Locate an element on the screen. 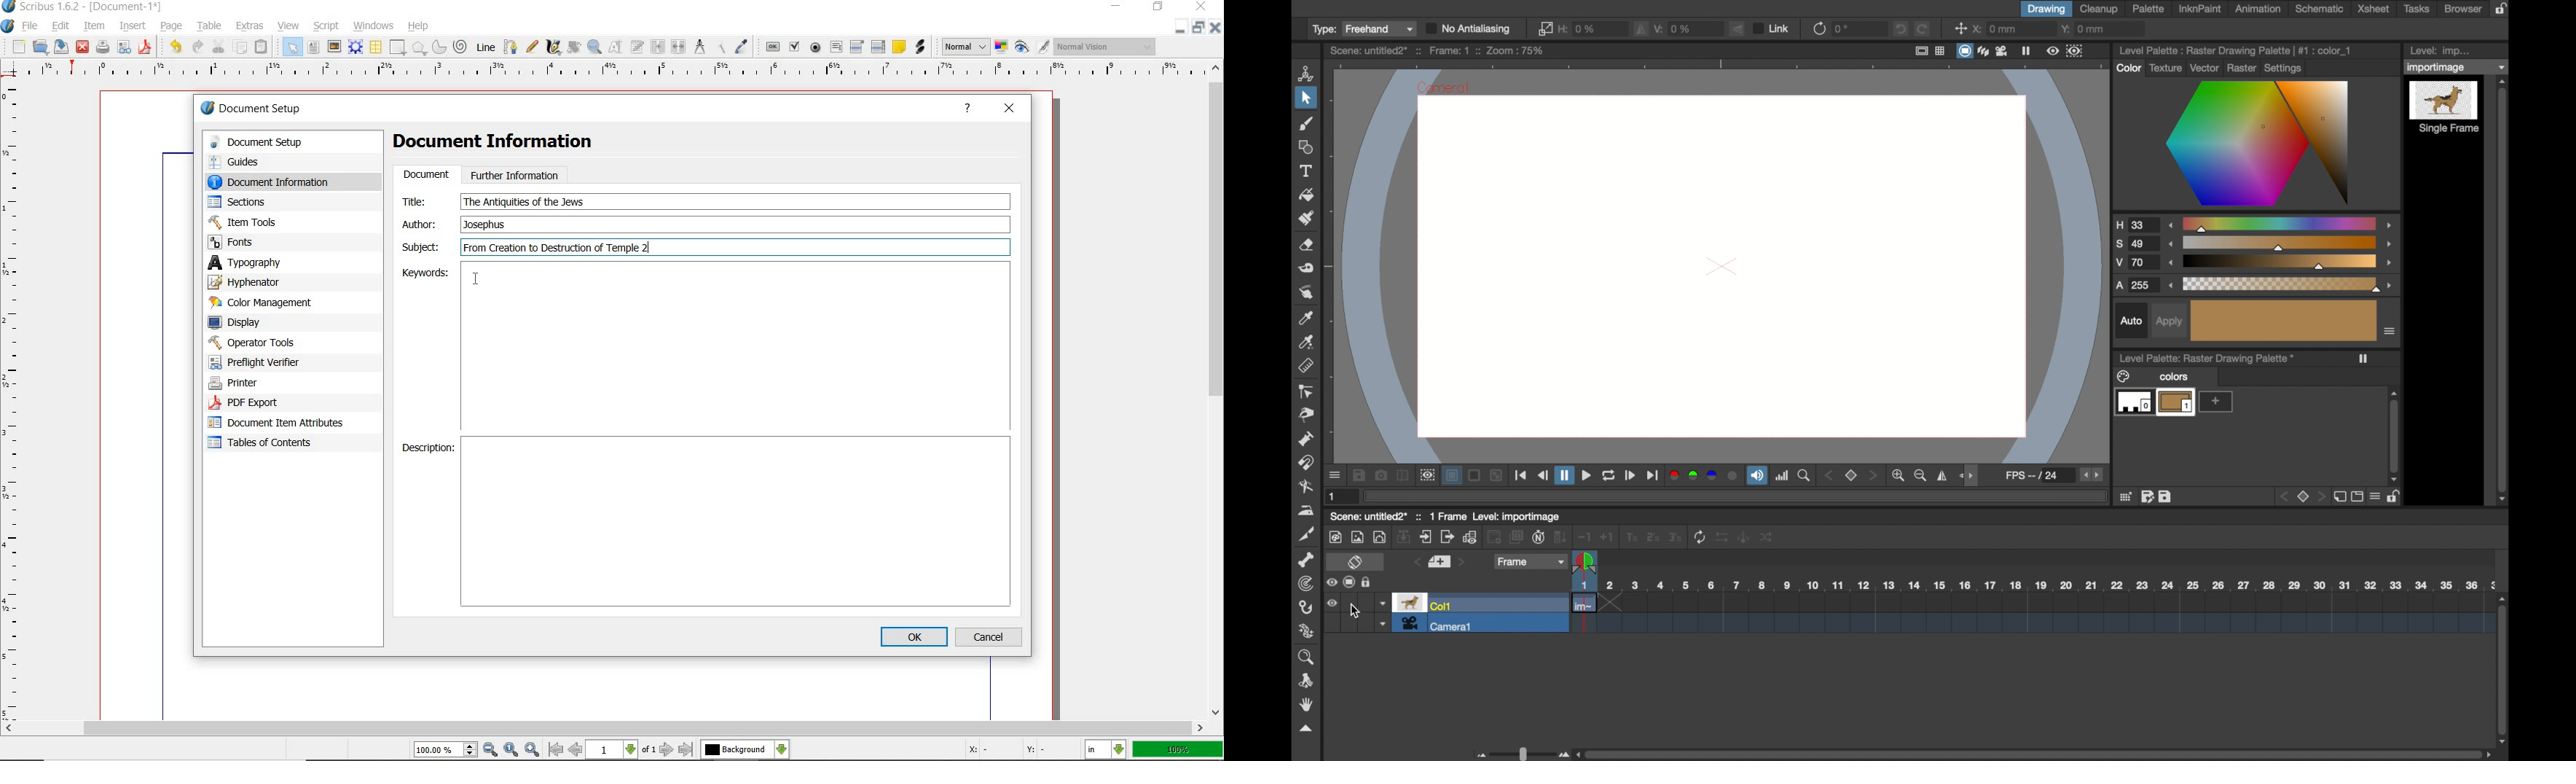  Line is located at coordinates (485, 47).